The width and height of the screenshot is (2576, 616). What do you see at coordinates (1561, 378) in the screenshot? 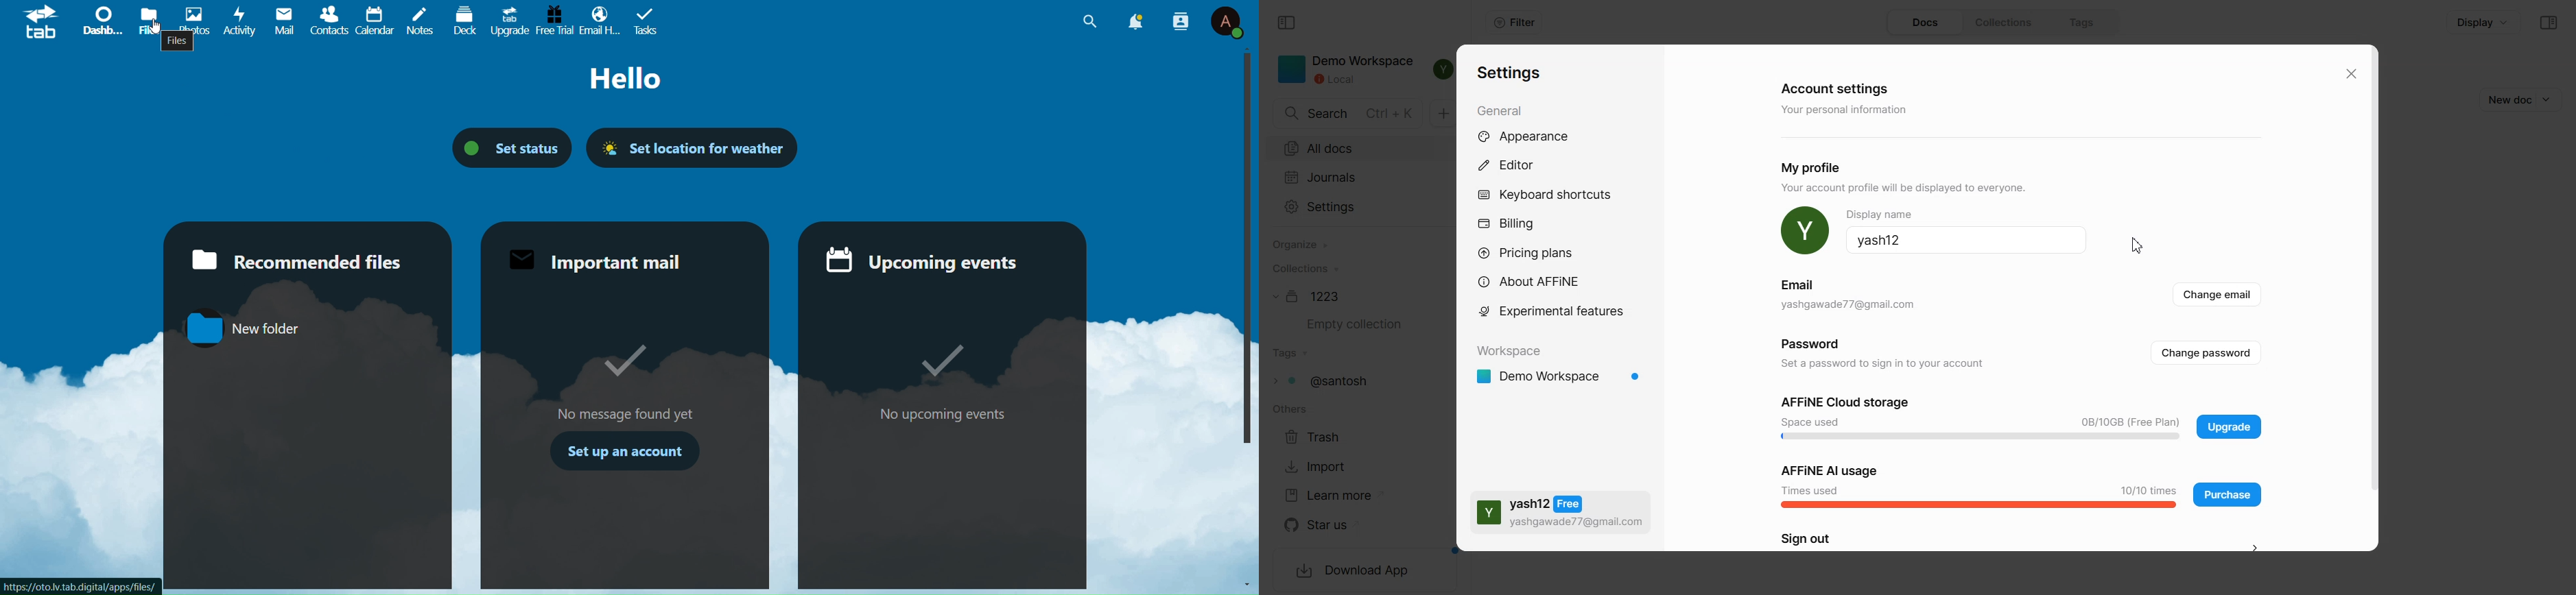
I see `Demo workspace` at bounding box center [1561, 378].